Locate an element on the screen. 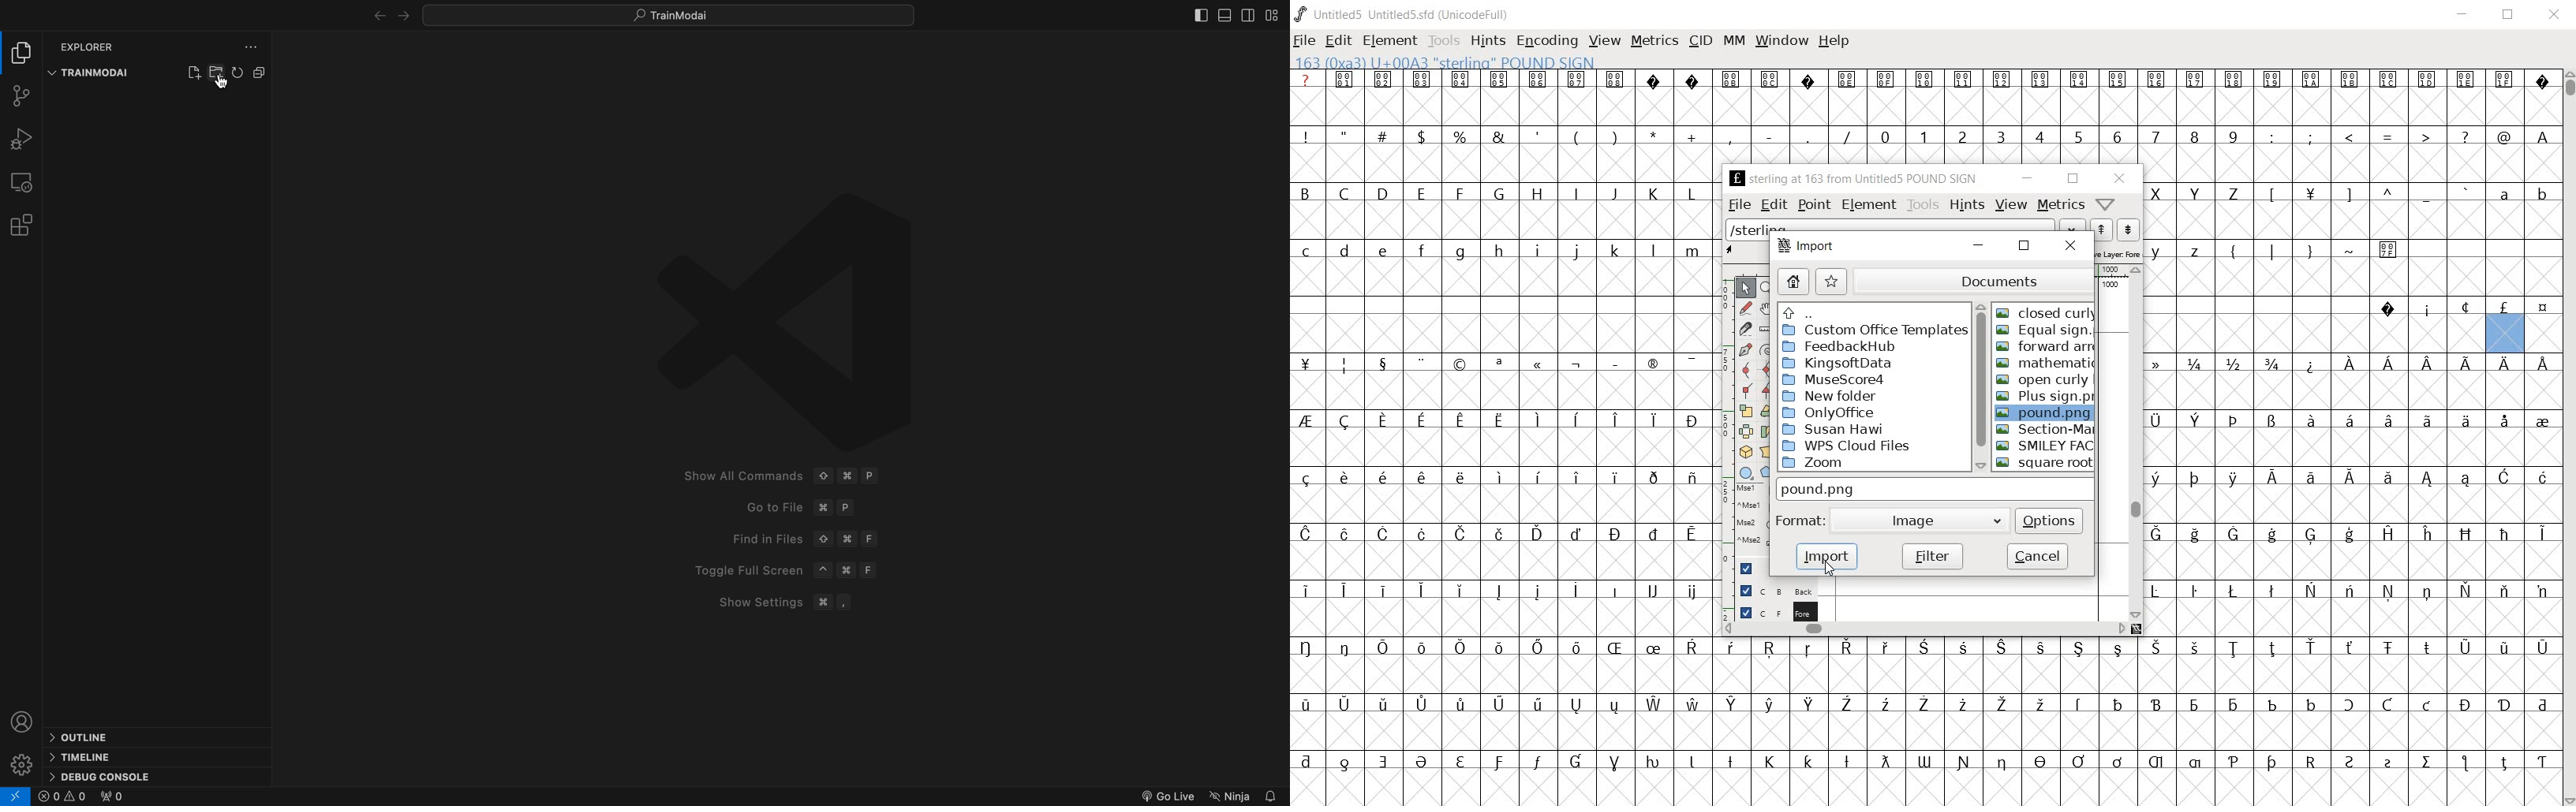  scale is located at coordinates (1723, 415).